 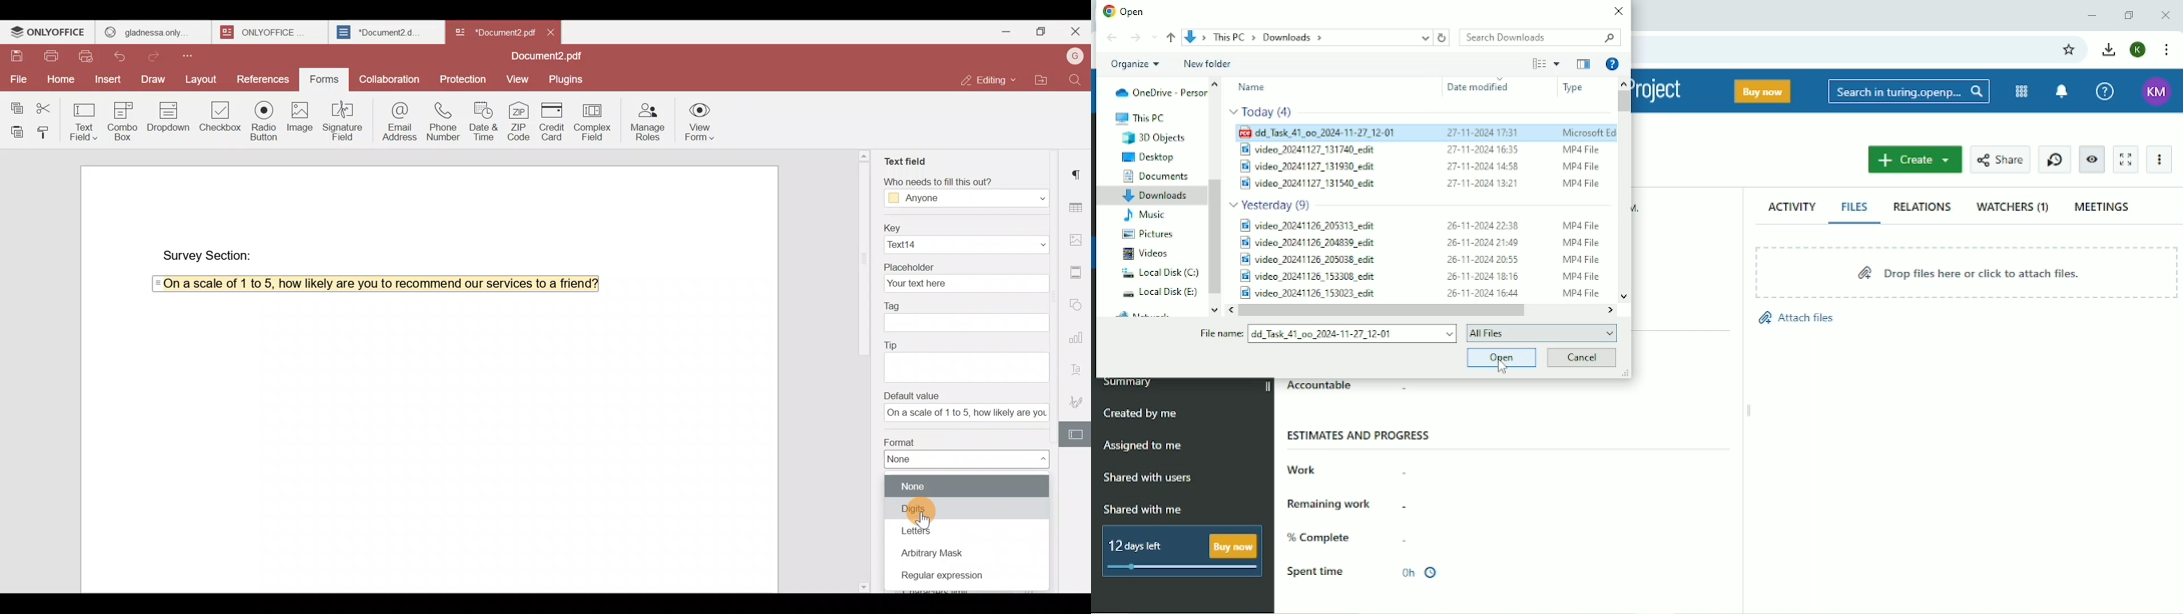 I want to click on Phone number, so click(x=445, y=121).